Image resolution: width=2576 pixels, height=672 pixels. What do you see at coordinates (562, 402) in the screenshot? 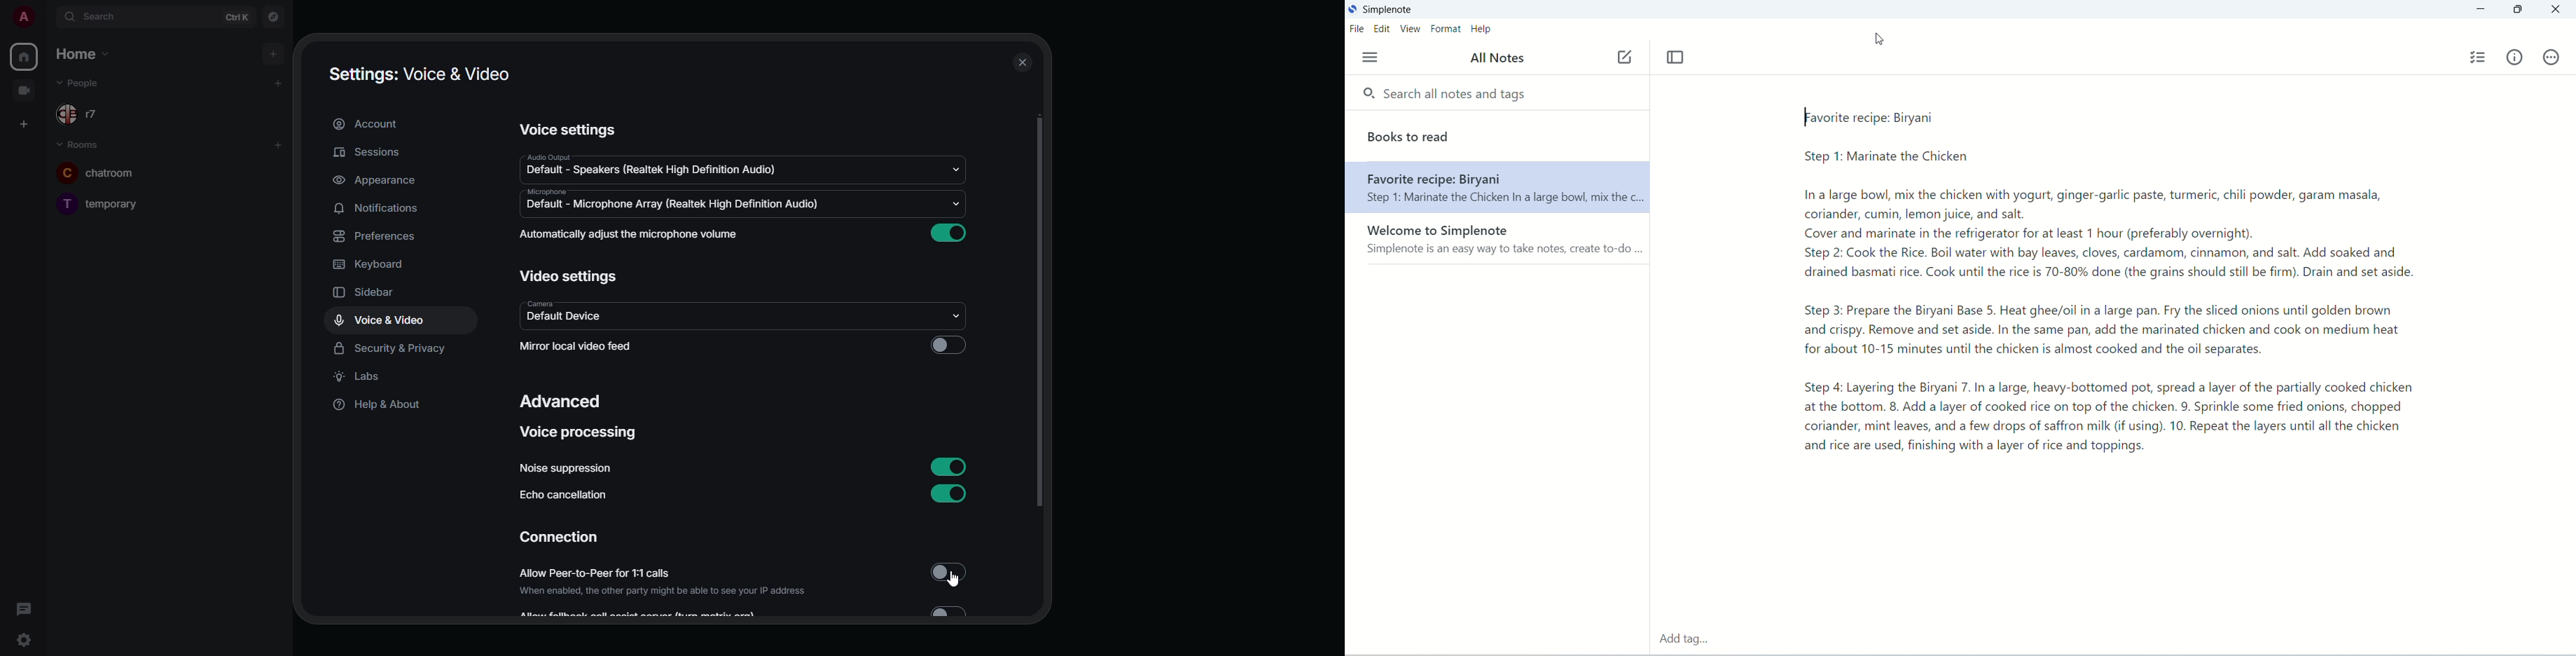
I see `advanced` at bounding box center [562, 402].